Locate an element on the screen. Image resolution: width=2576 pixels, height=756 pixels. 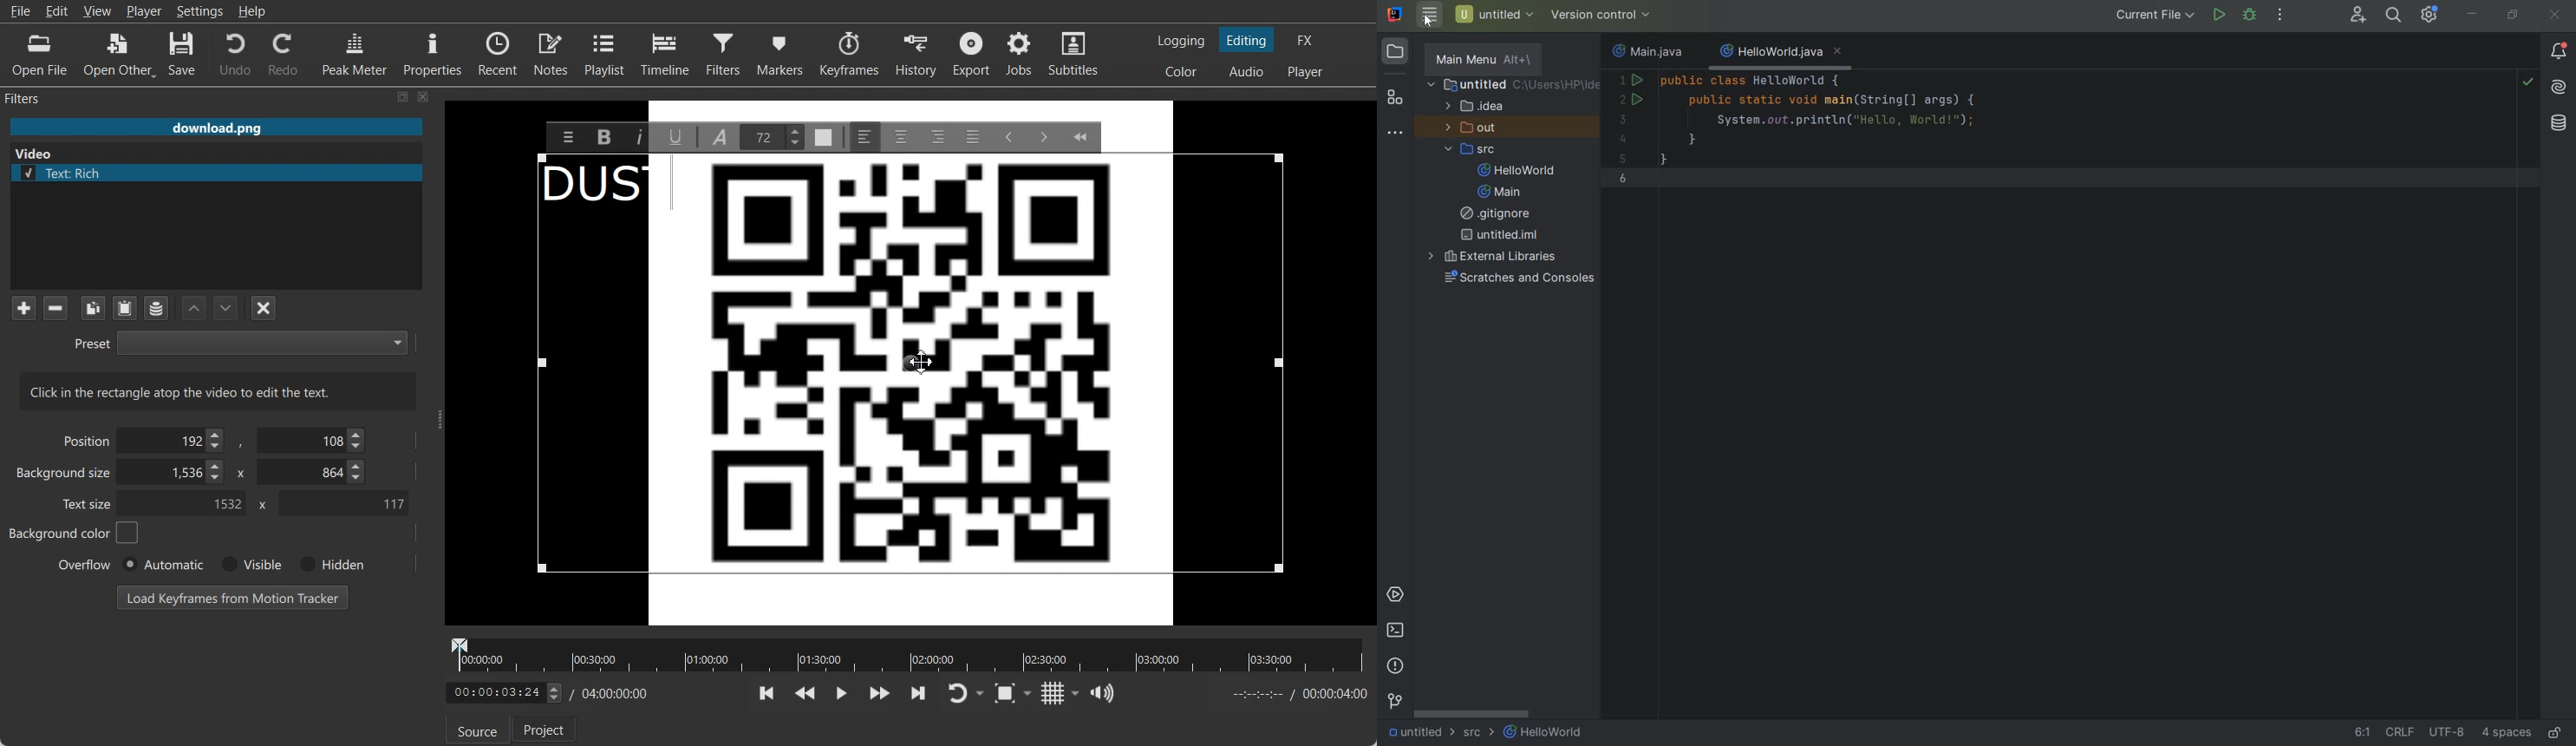
End time  is located at coordinates (1295, 694).